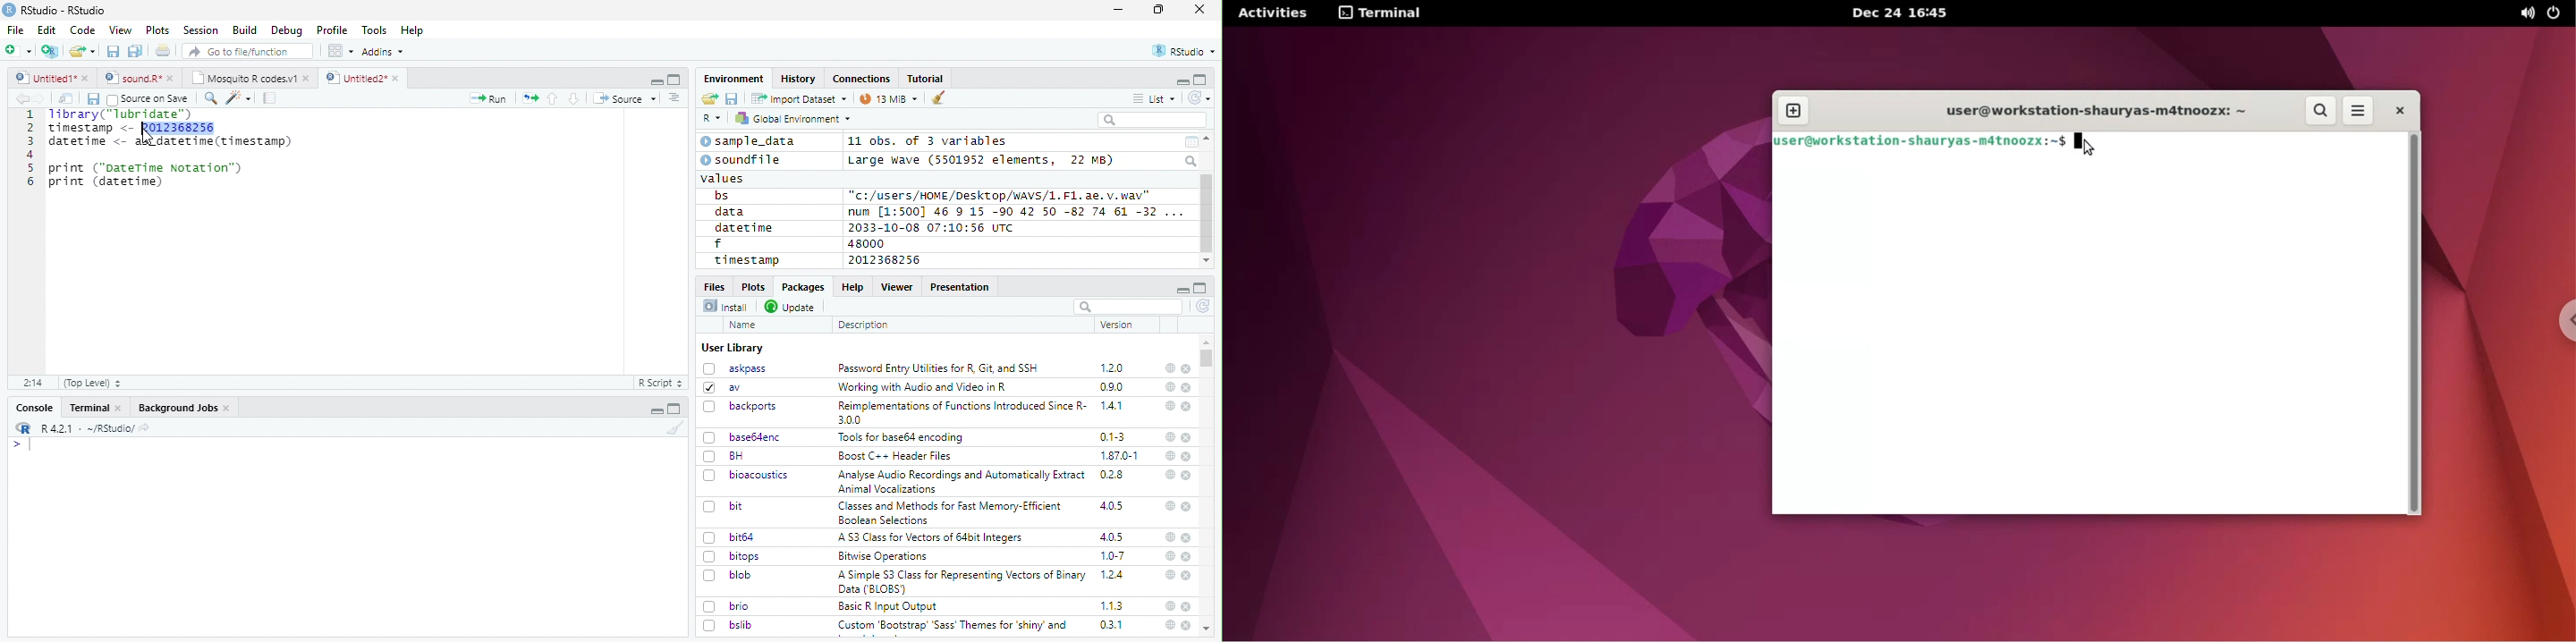 Image resolution: width=2576 pixels, height=644 pixels. What do you see at coordinates (270, 98) in the screenshot?
I see `Compile report` at bounding box center [270, 98].